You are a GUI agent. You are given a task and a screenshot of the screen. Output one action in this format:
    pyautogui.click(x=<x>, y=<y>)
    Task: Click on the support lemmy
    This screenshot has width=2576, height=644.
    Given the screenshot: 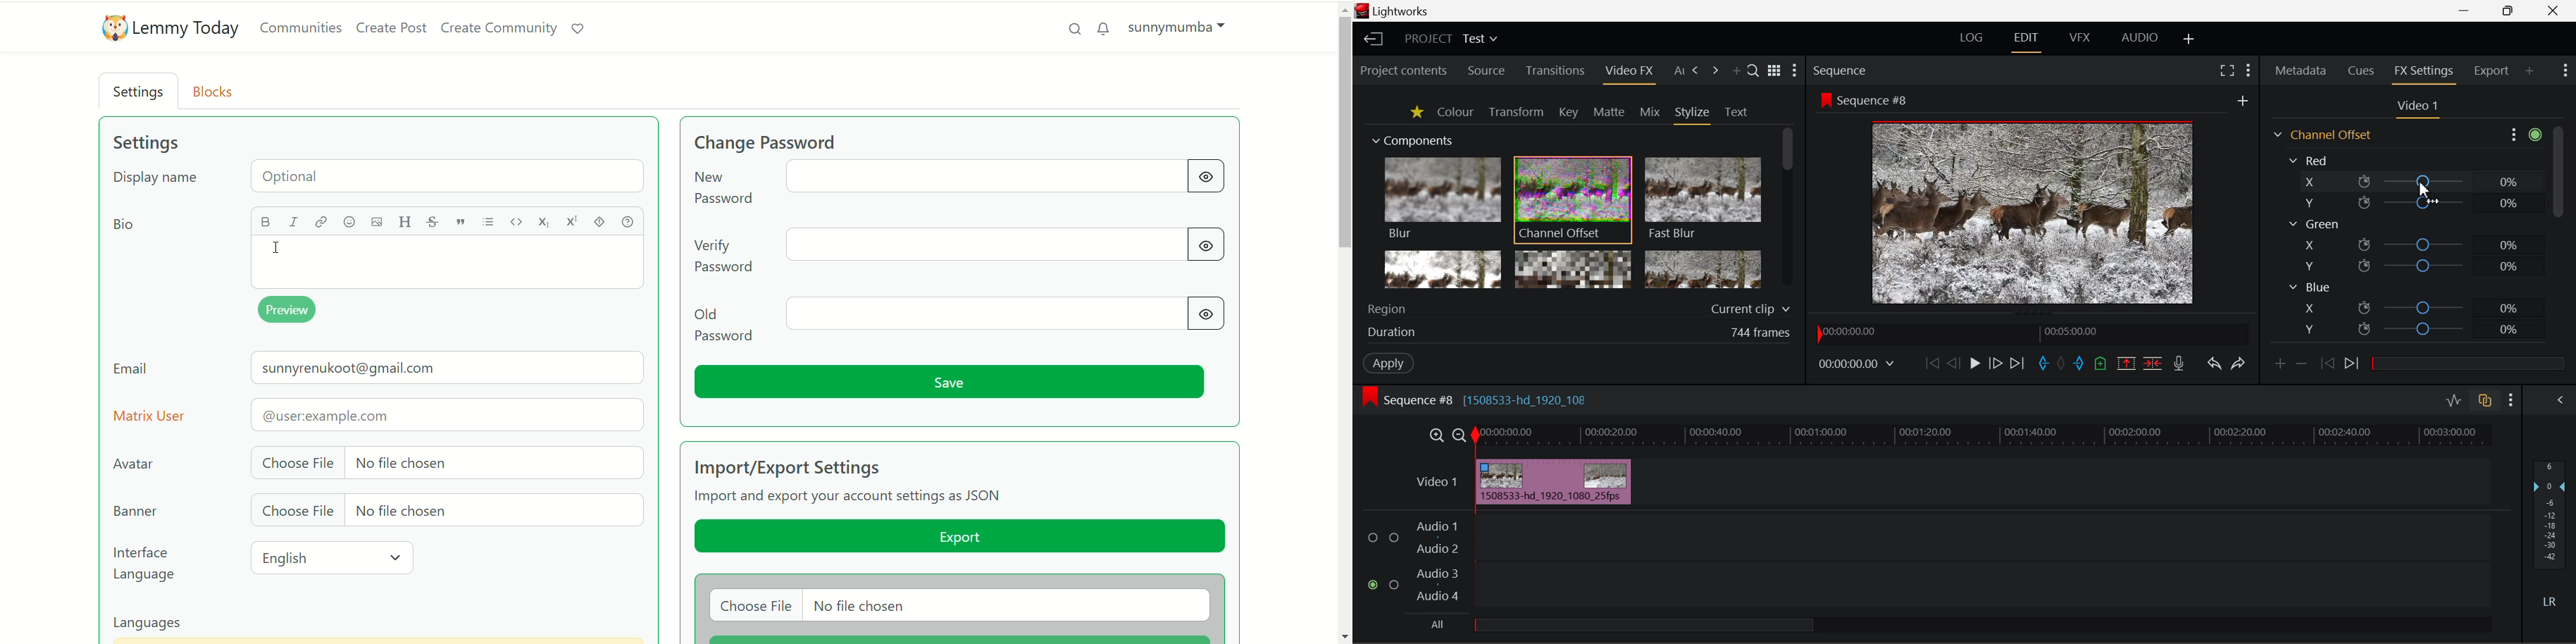 What is the action you would take?
    pyautogui.click(x=583, y=30)
    